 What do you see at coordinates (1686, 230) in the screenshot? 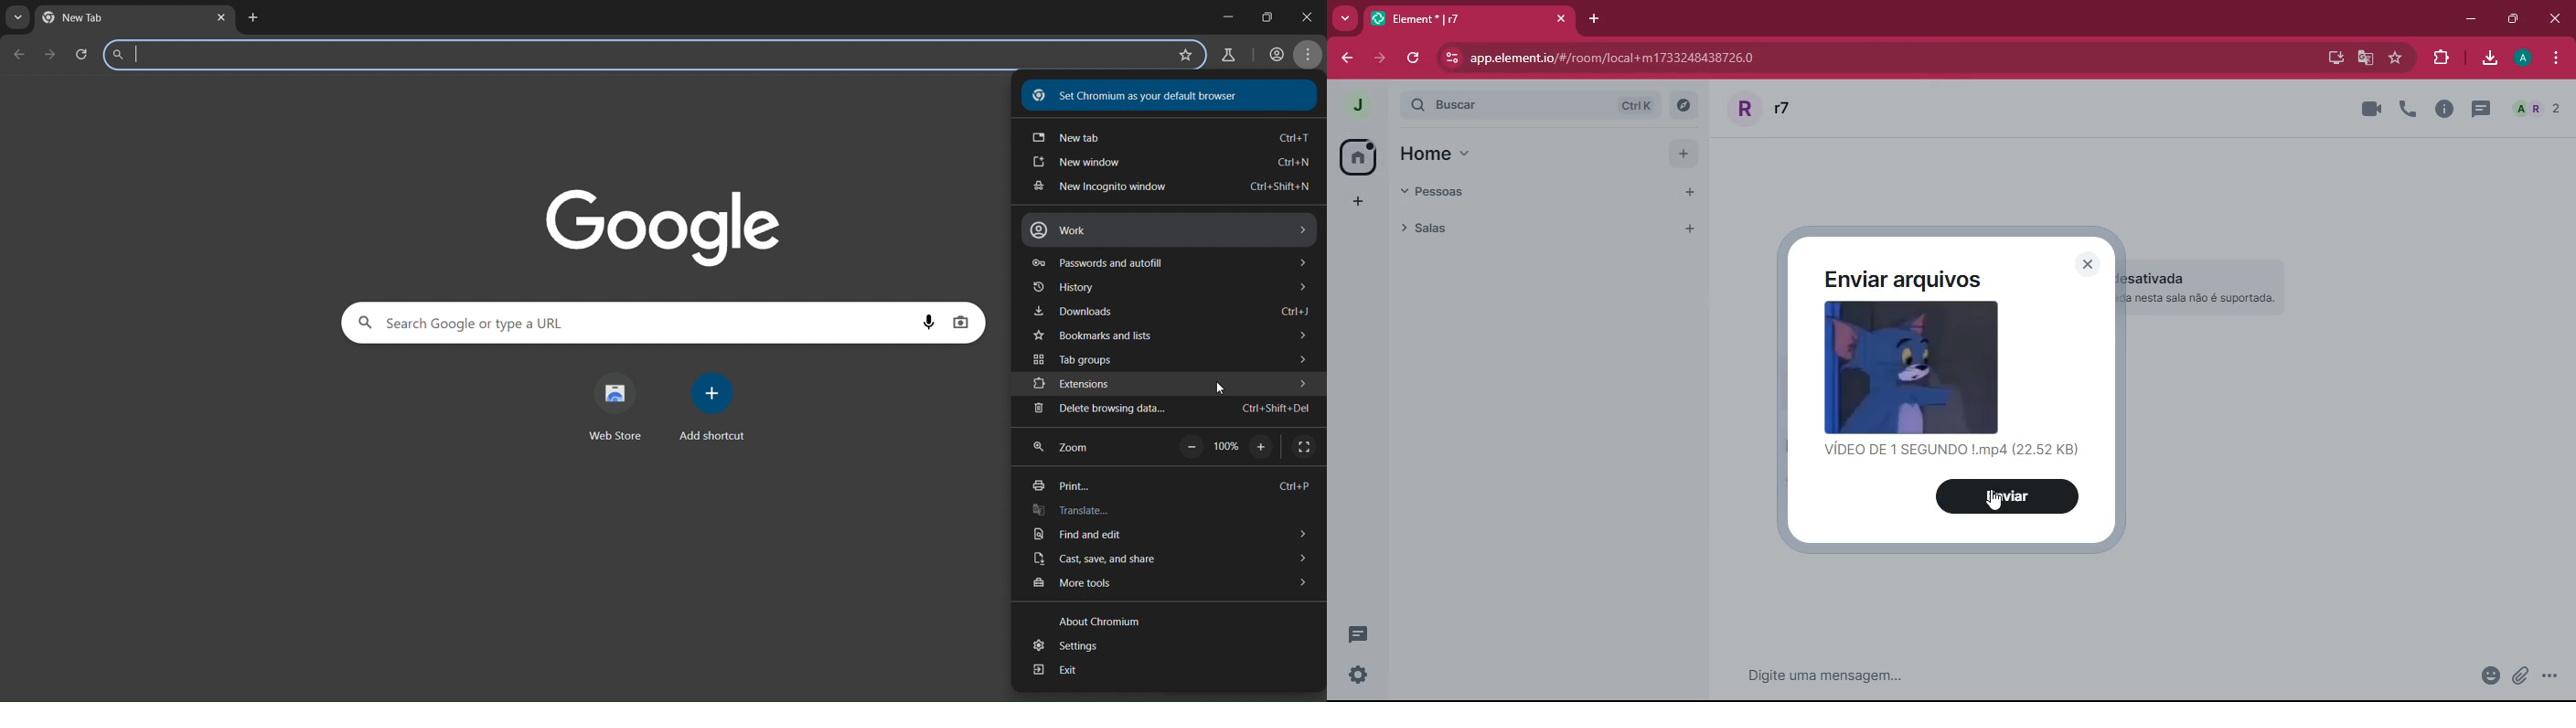
I see `add roon` at bounding box center [1686, 230].